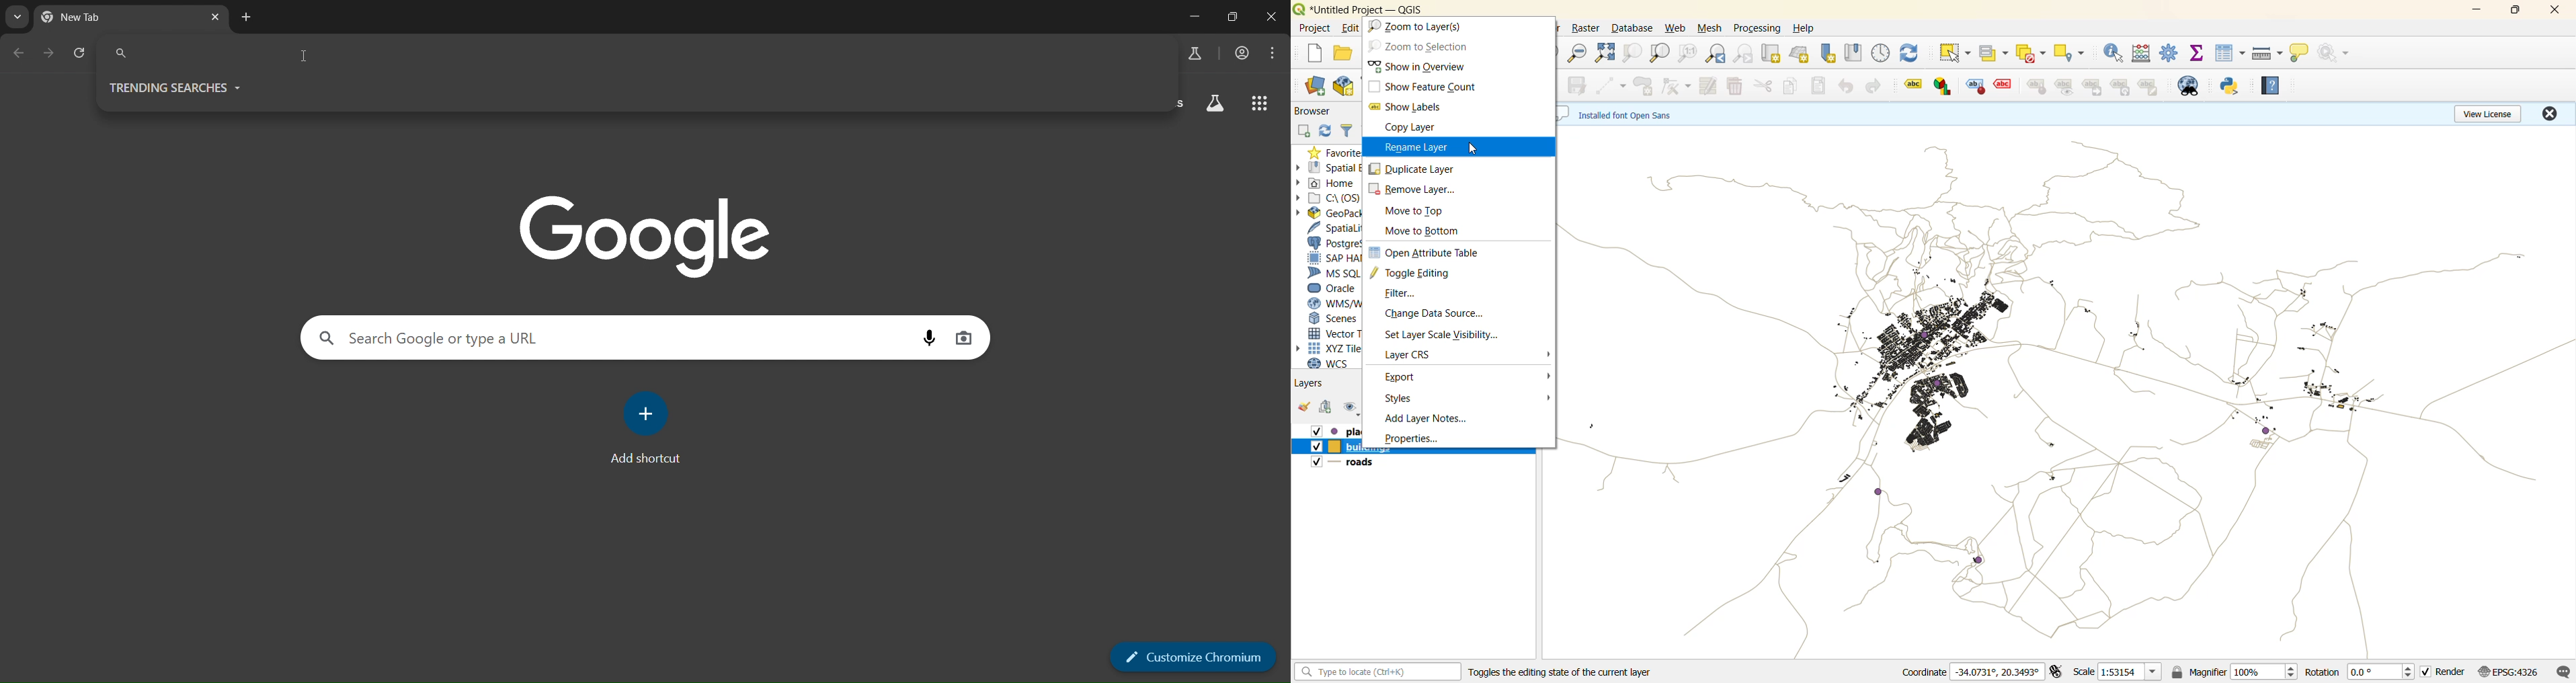  I want to click on duplicate layer, so click(1410, 168).